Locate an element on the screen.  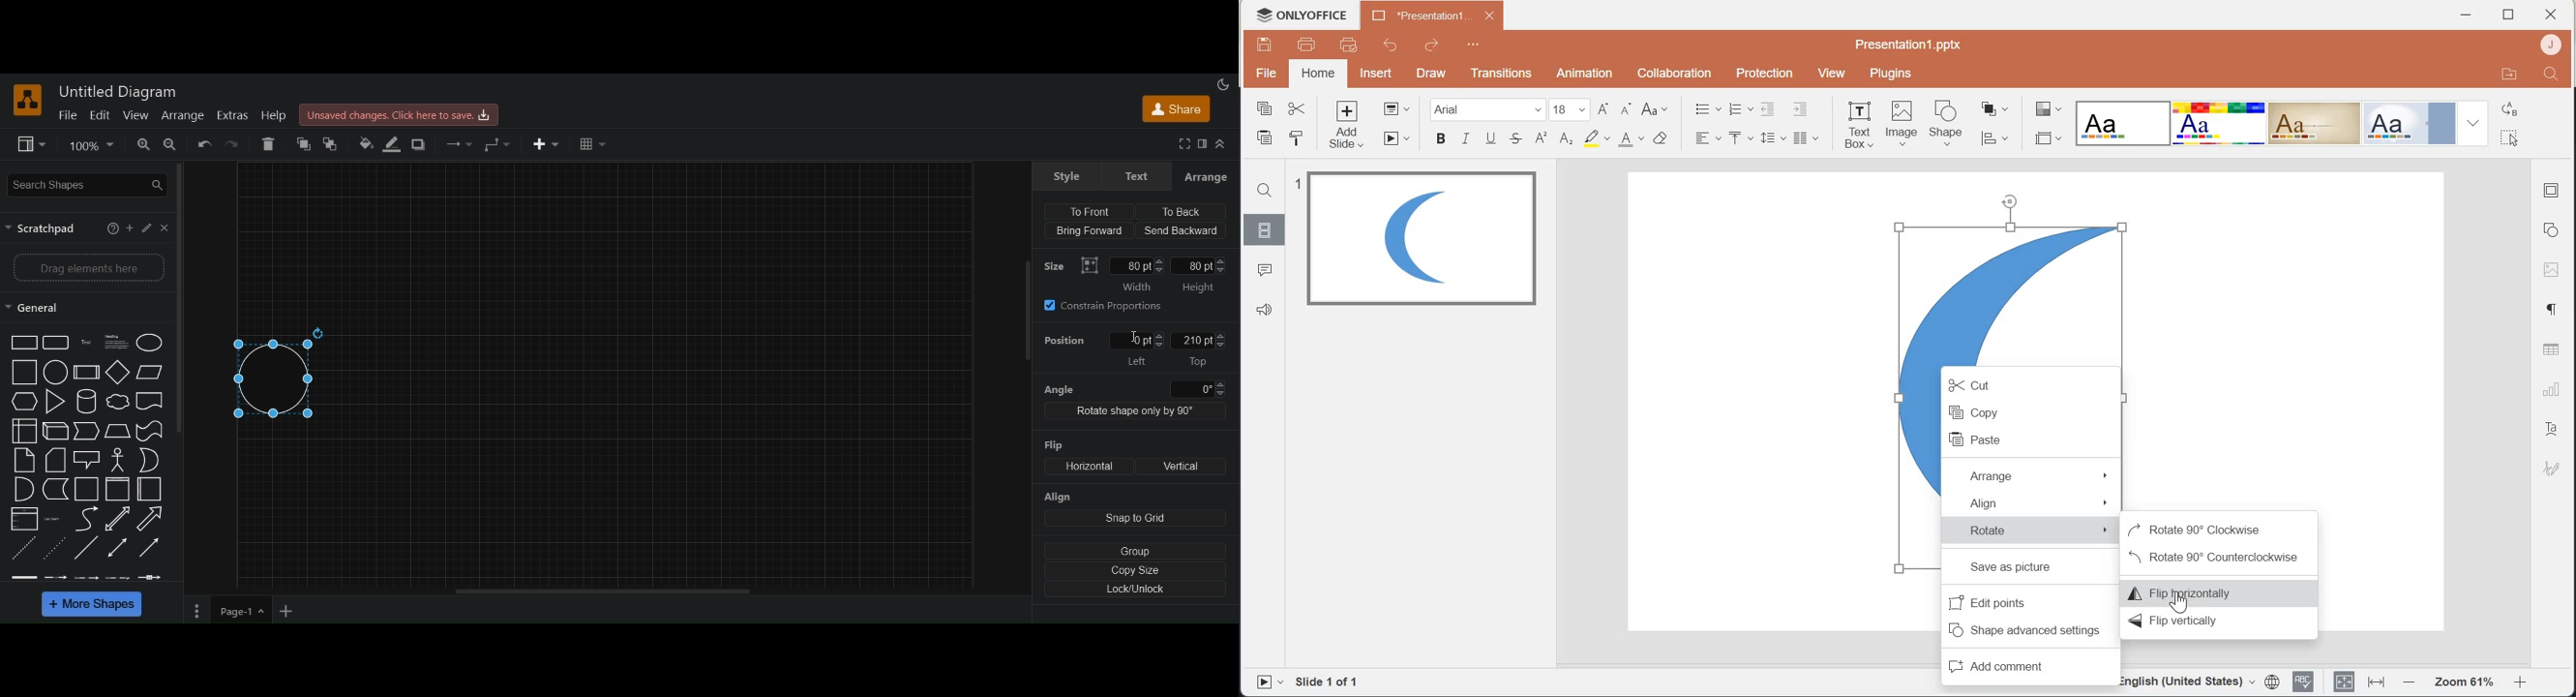
help is located at coordinates (110, 228).